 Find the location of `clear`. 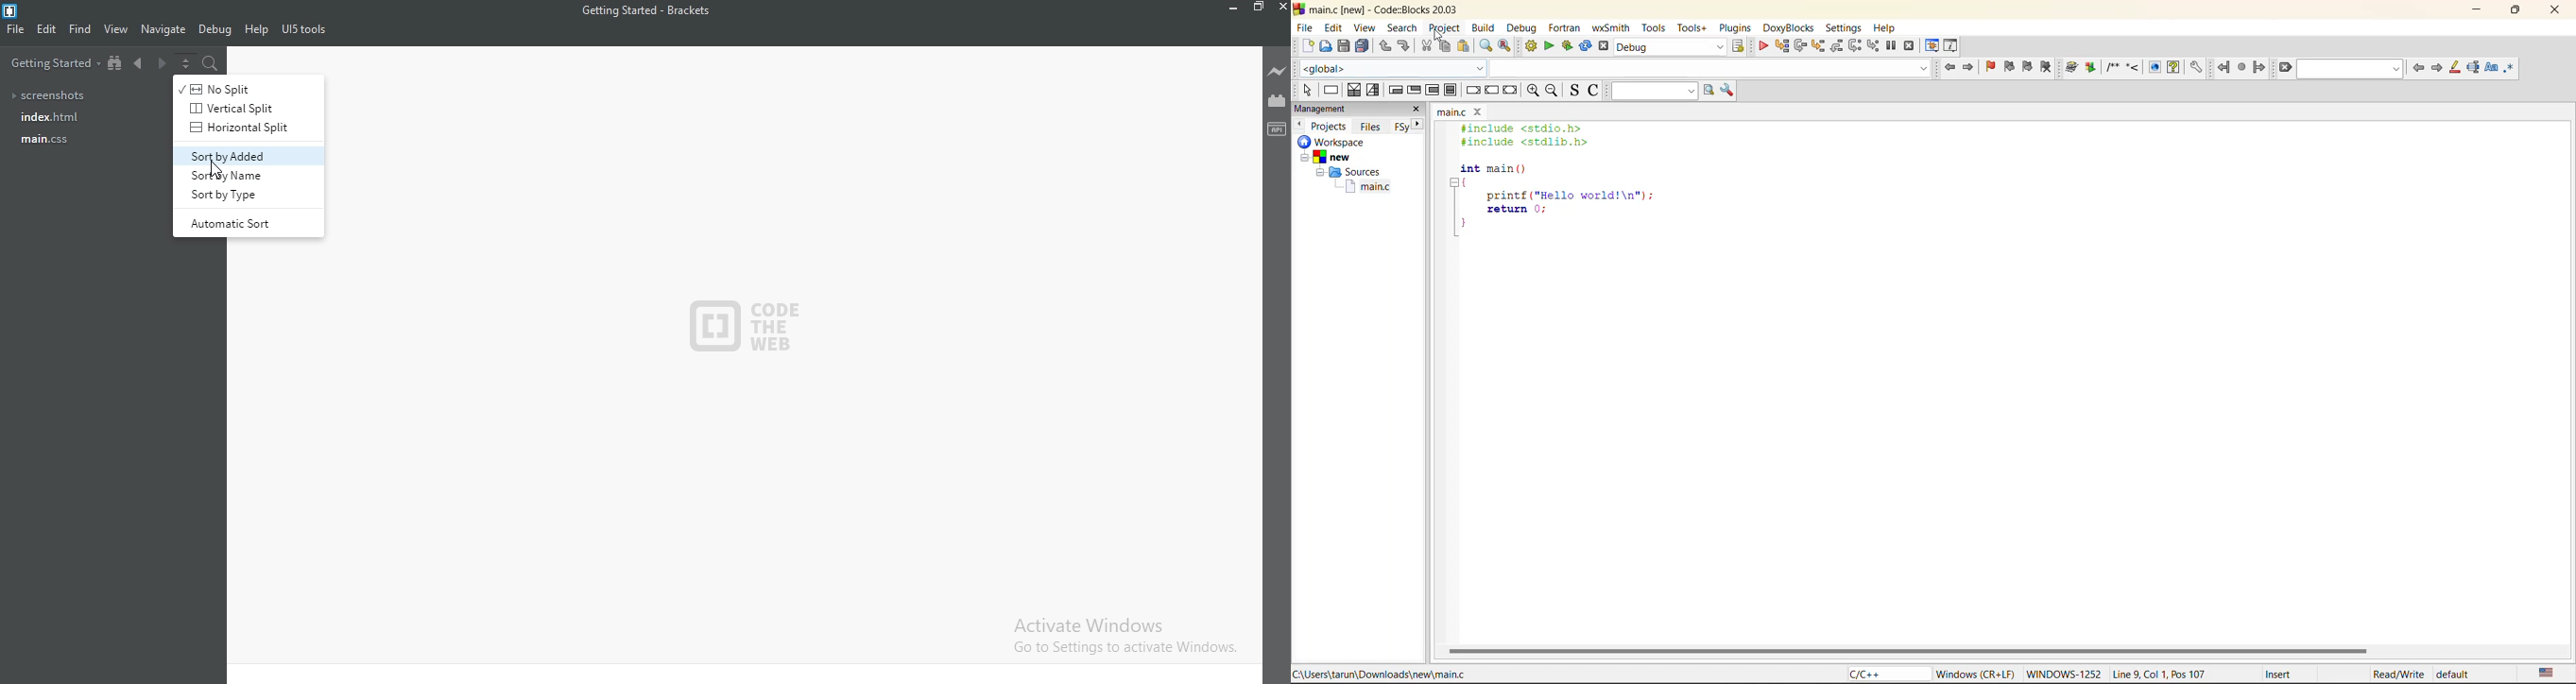

clear is located at coordinates (2287, 69).